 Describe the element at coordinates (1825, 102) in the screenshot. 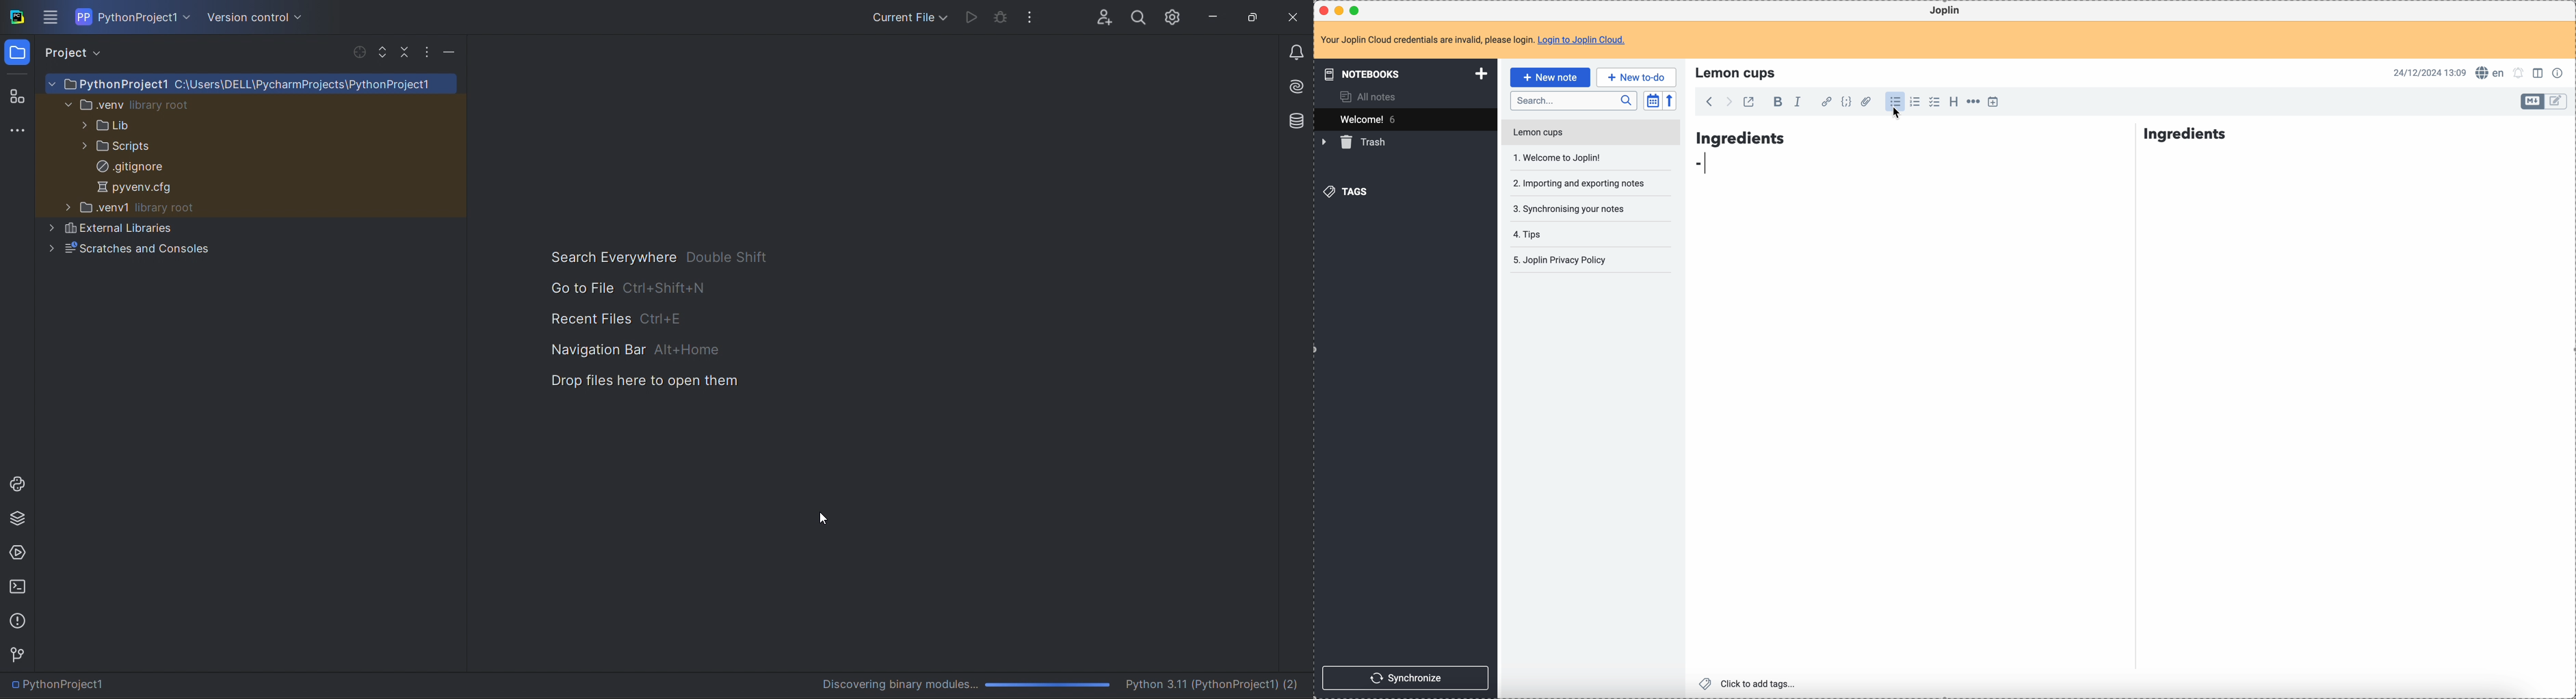

I see `hyperlink` at that location.